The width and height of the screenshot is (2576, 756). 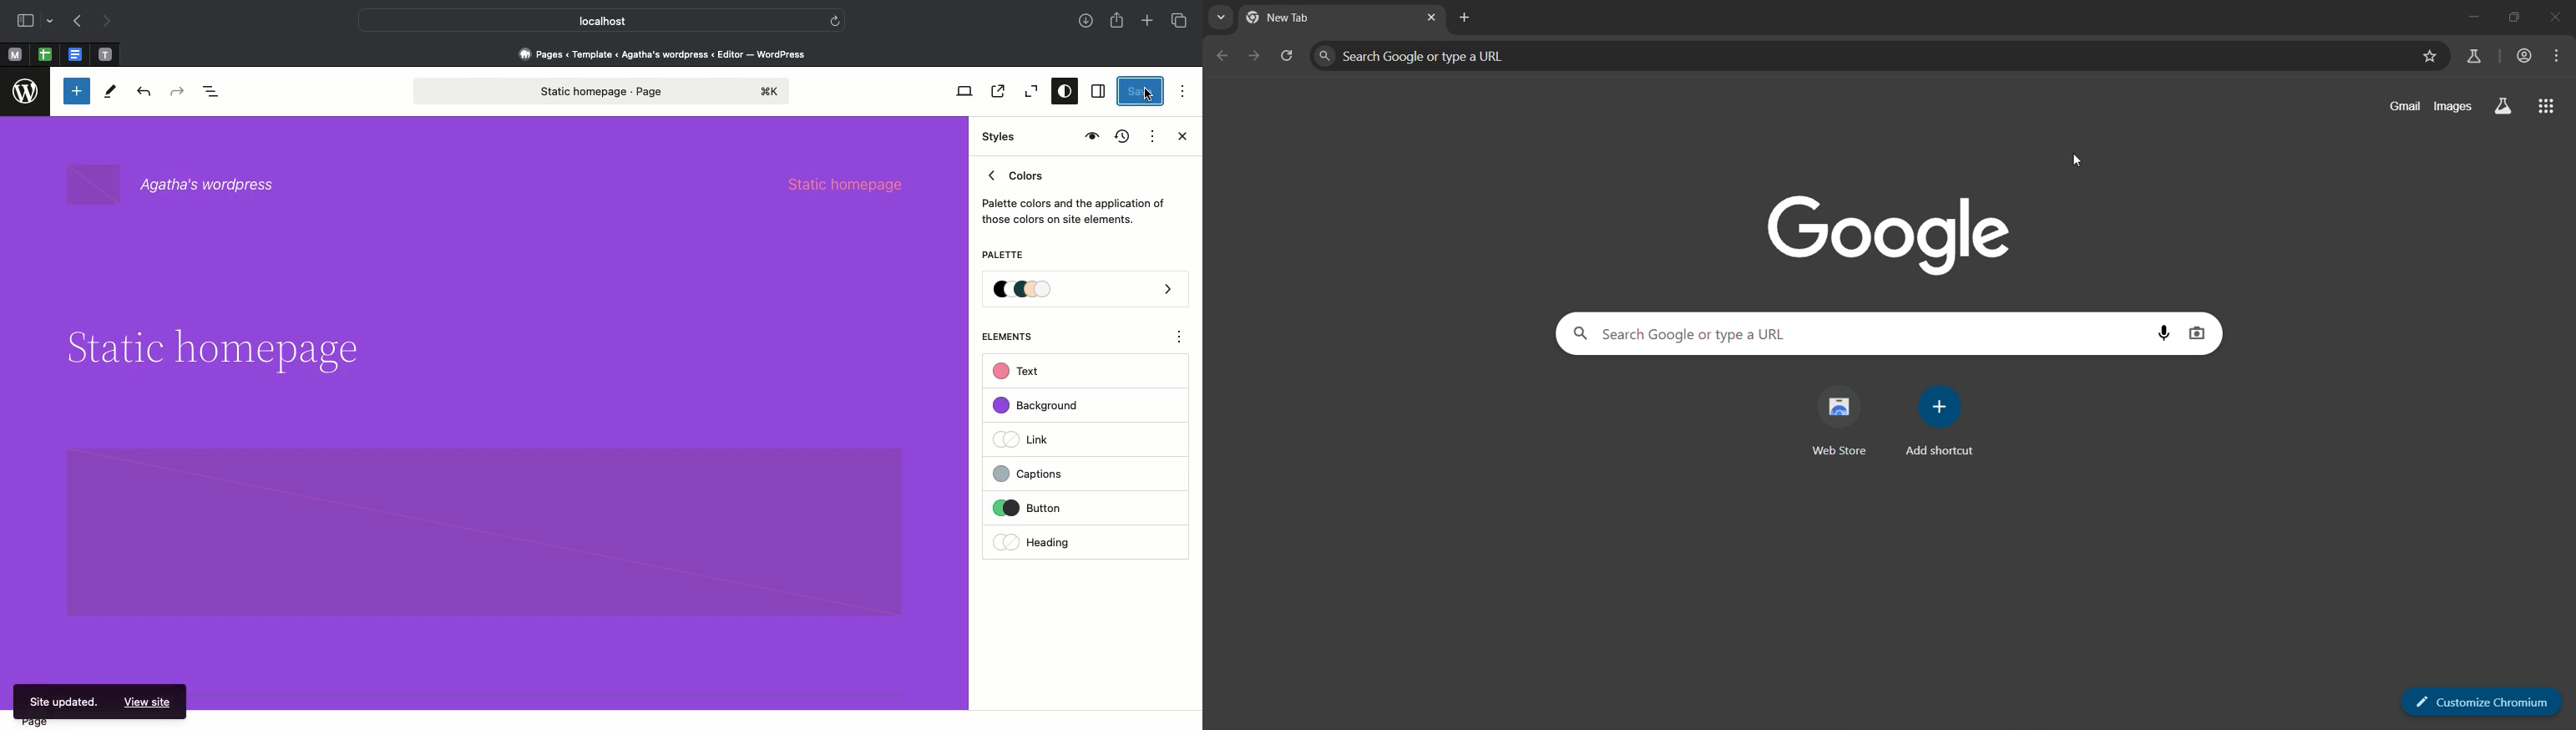 What do you see at coordinates (1181, 89) in the screenshot?
I see `Options` at bounding box center [1181, 89].